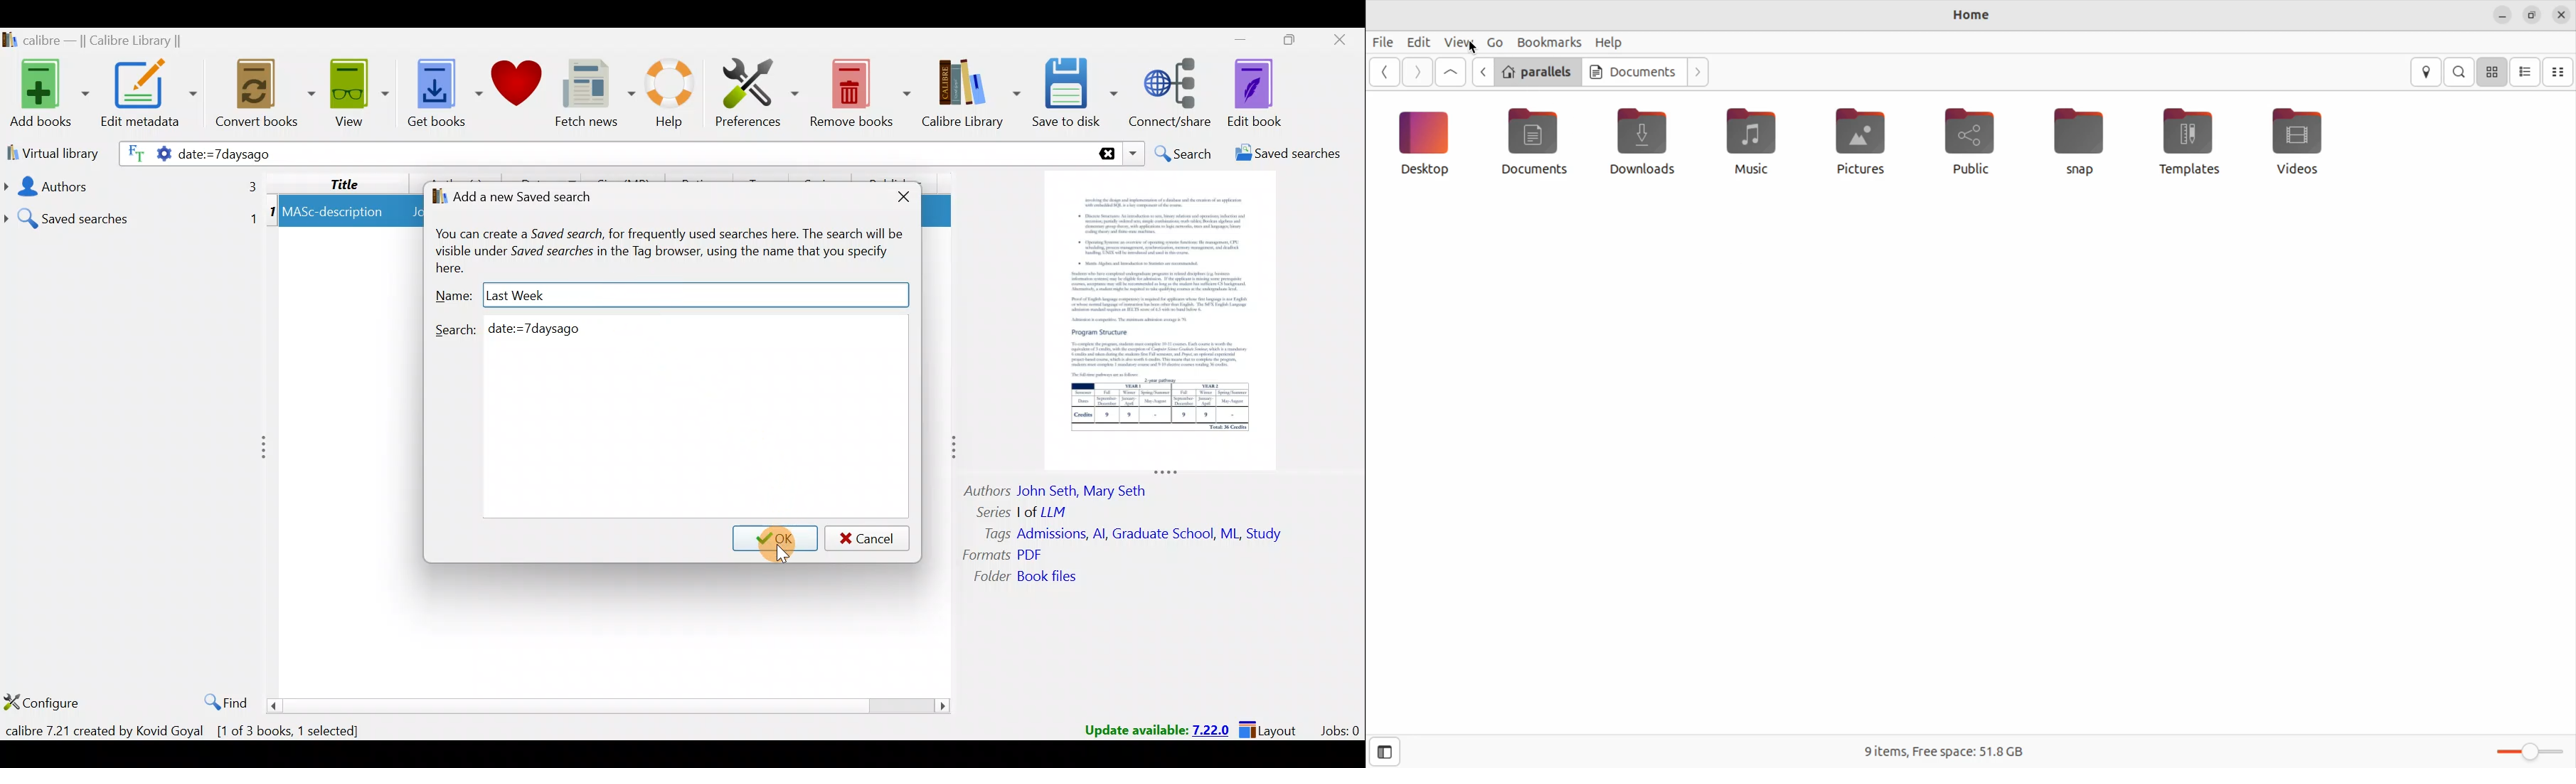  Describe the element at coordinates (1173, 94) in the screenshot. I see `Connect/share` at that location.